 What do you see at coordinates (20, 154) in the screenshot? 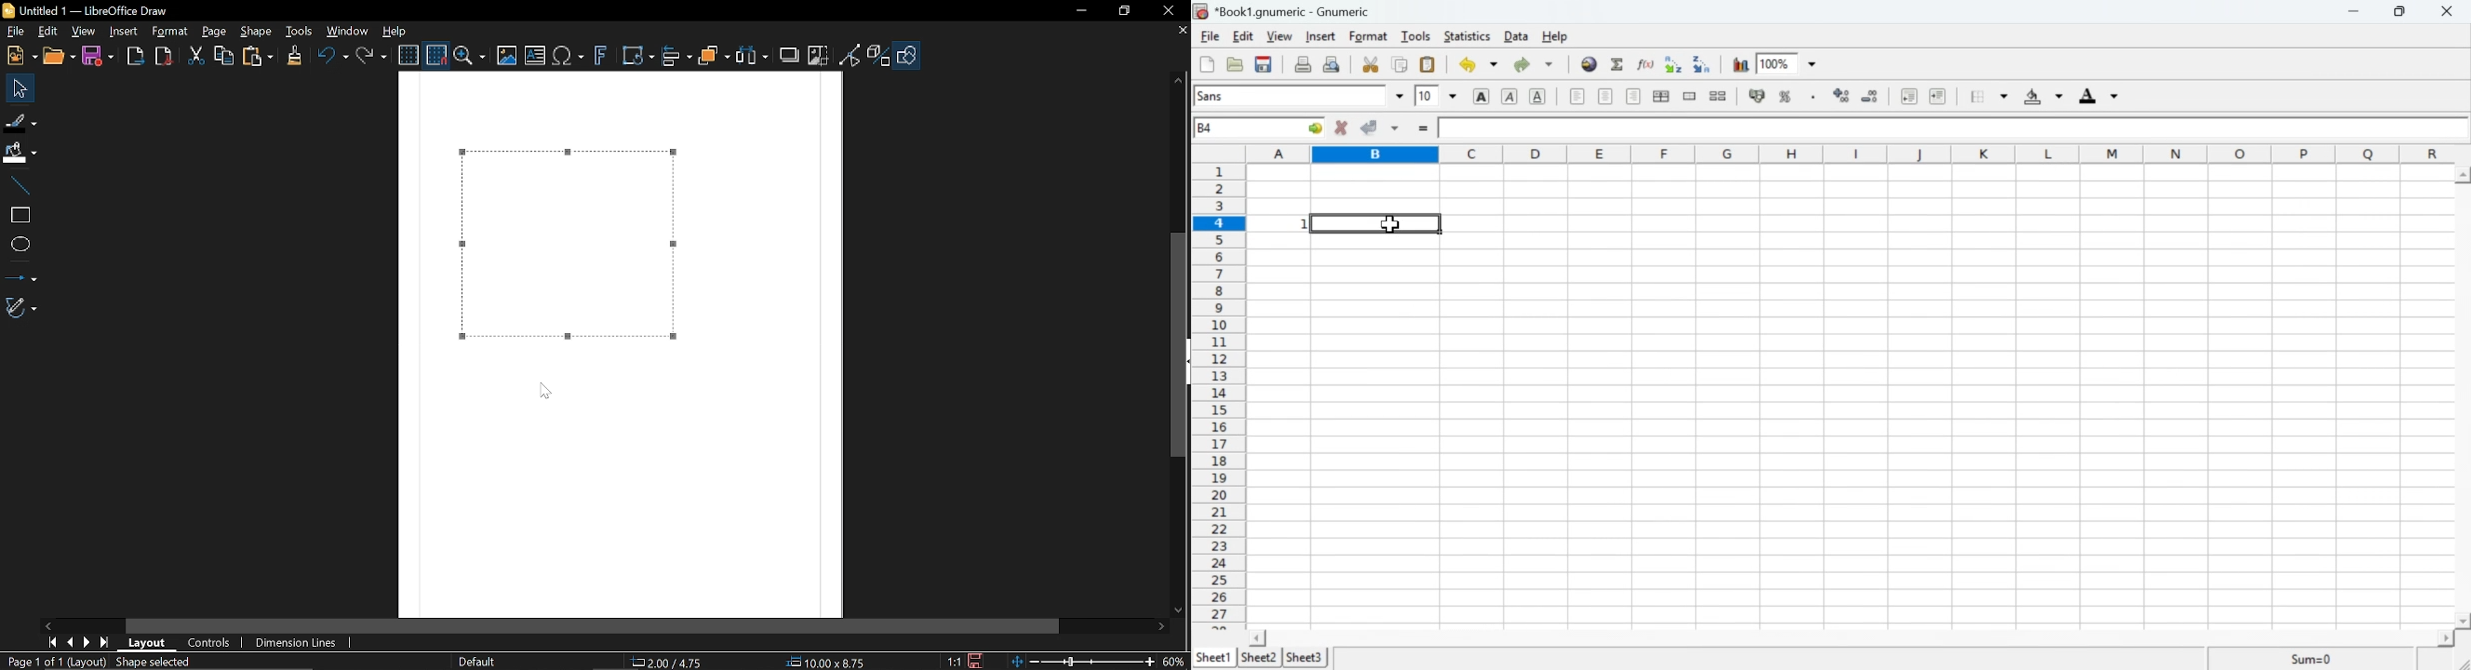
I see `Fill color` at bounding box center [20, 154].